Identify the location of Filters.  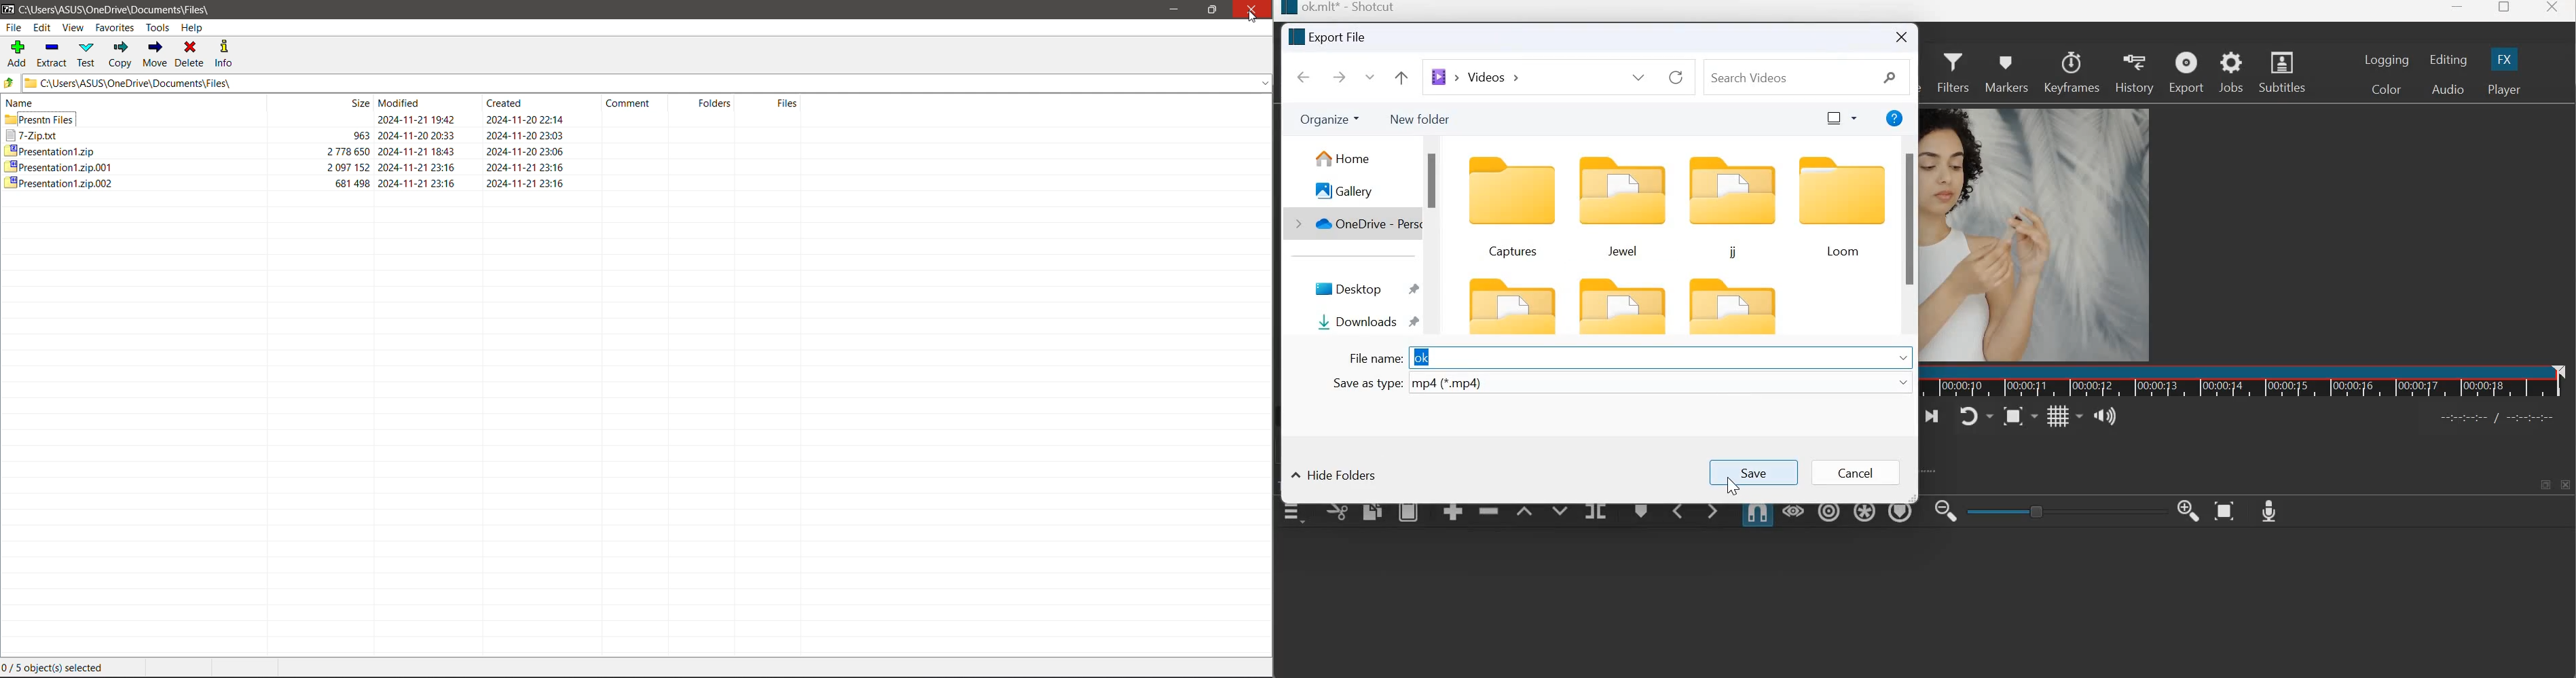
(1953, 71).